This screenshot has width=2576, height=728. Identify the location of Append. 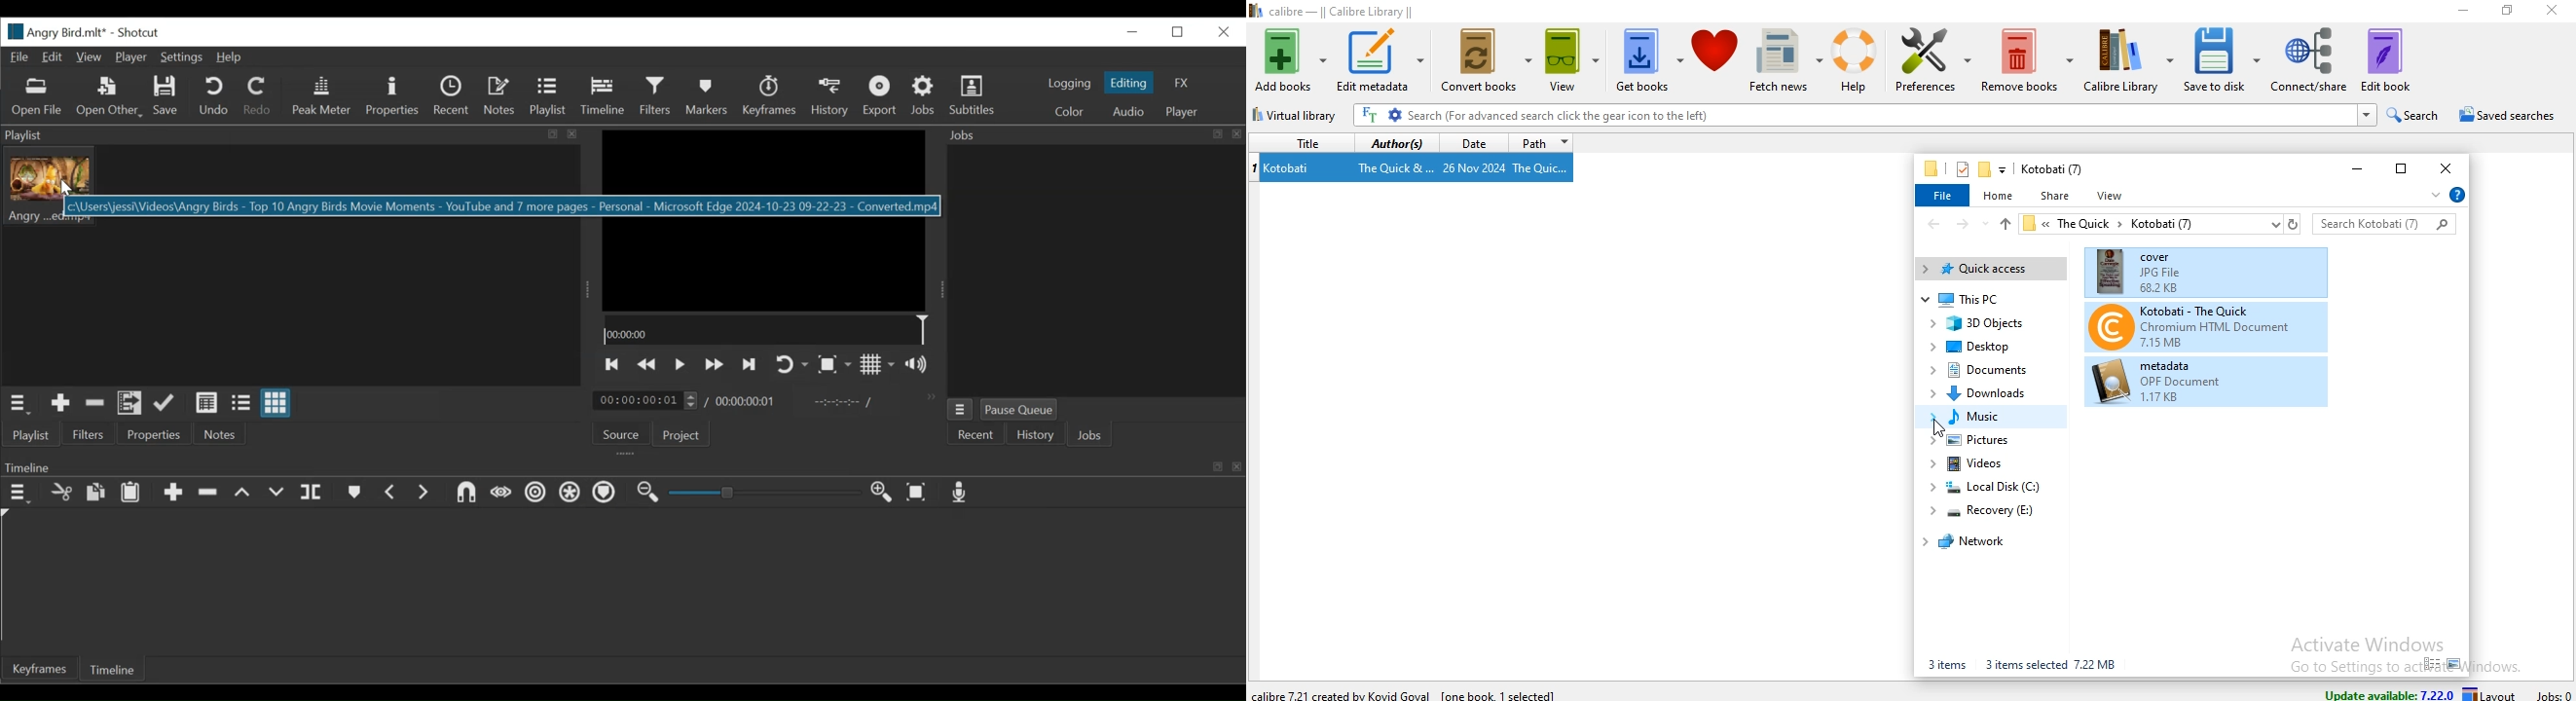
(174, 493).